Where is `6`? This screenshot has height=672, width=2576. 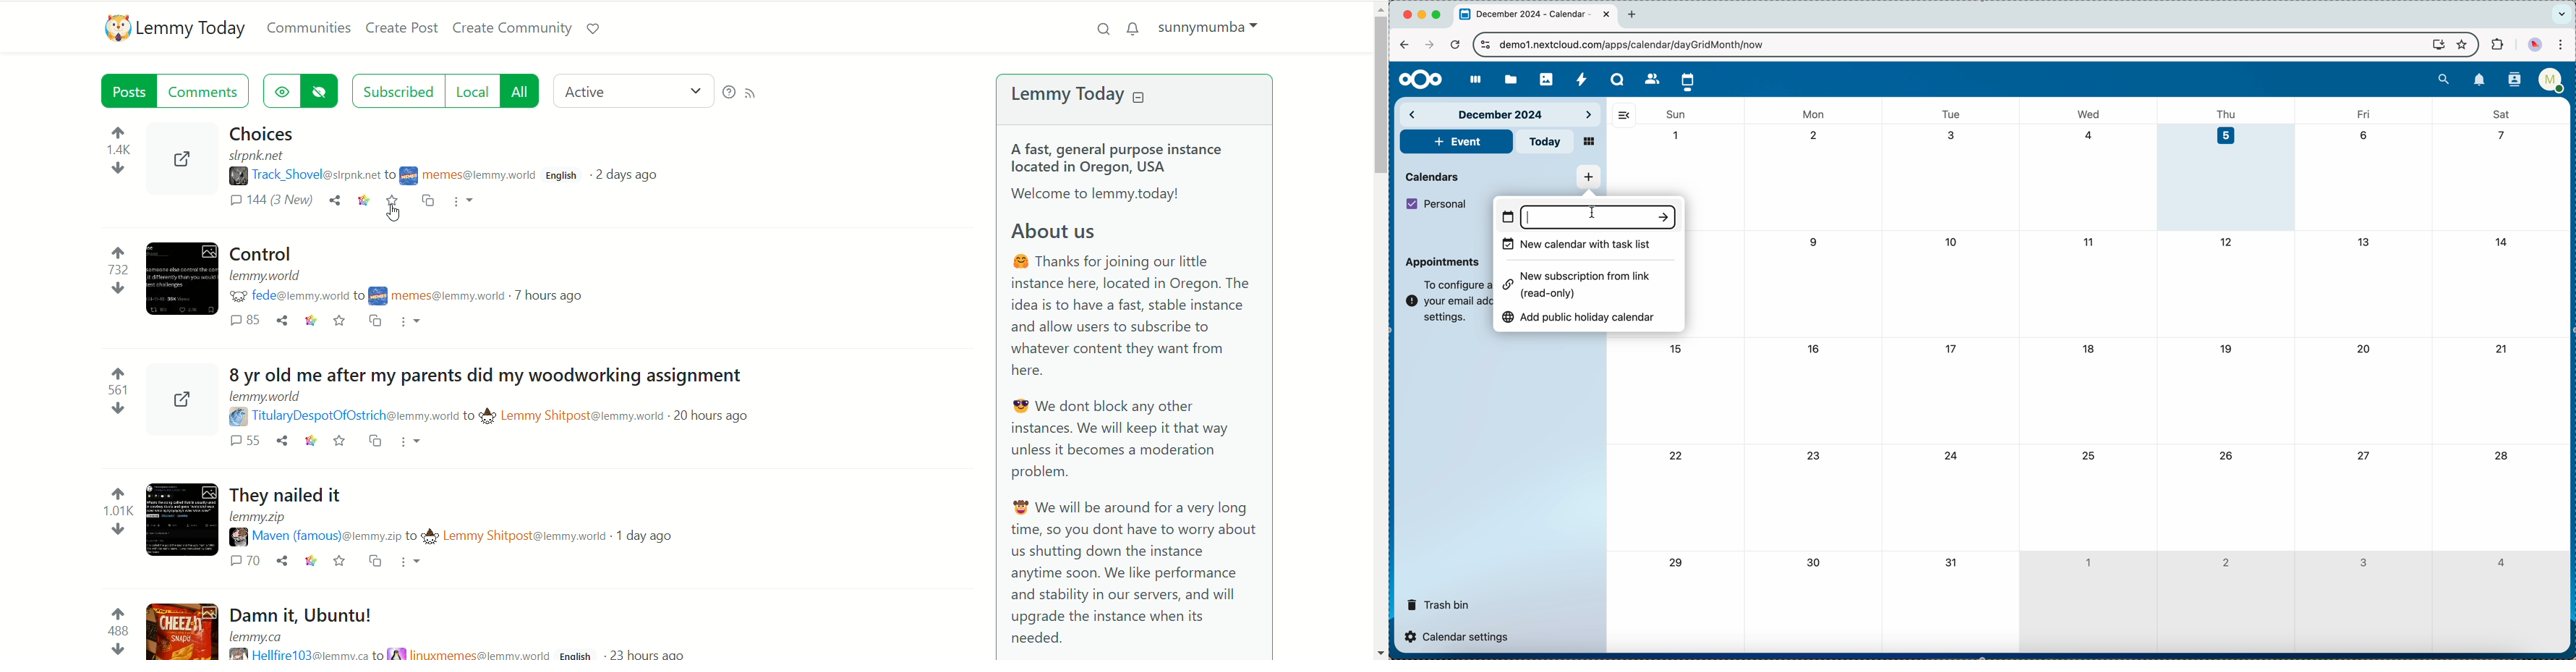
6 is located at coordinates (2364, 134).